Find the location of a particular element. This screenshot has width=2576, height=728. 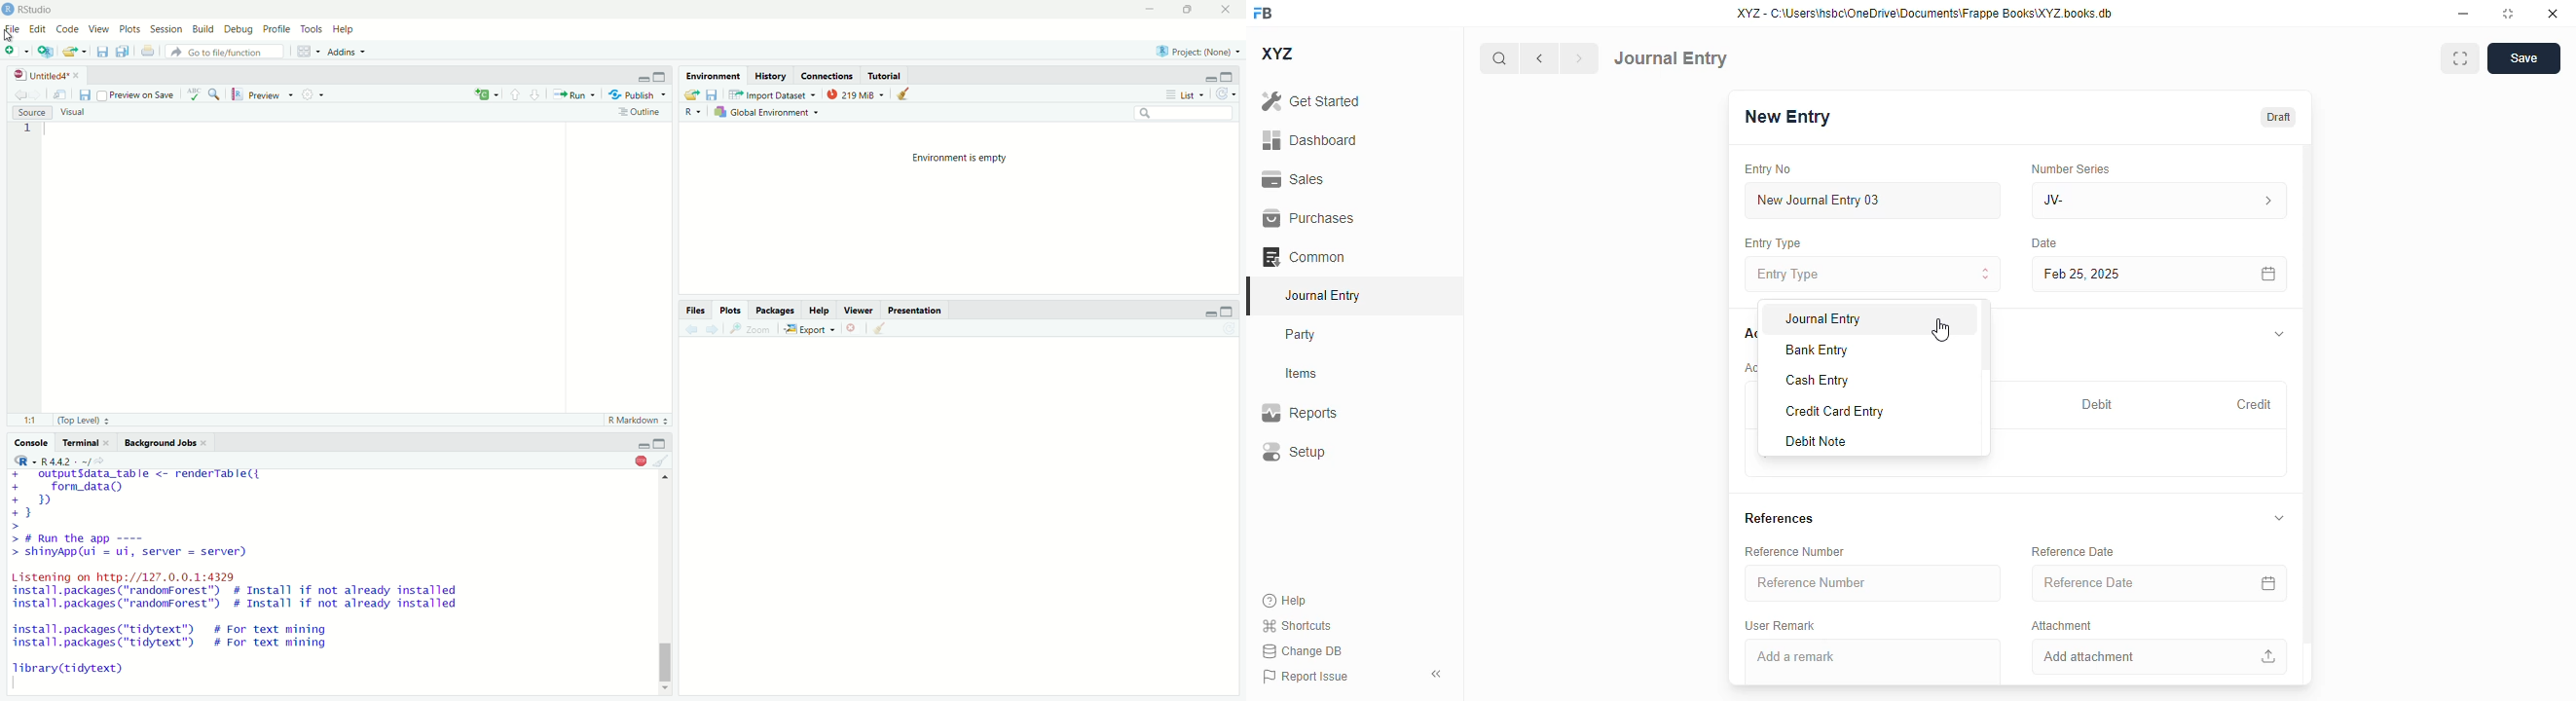

Go forward to next source location is located at coordinates (38, 93).